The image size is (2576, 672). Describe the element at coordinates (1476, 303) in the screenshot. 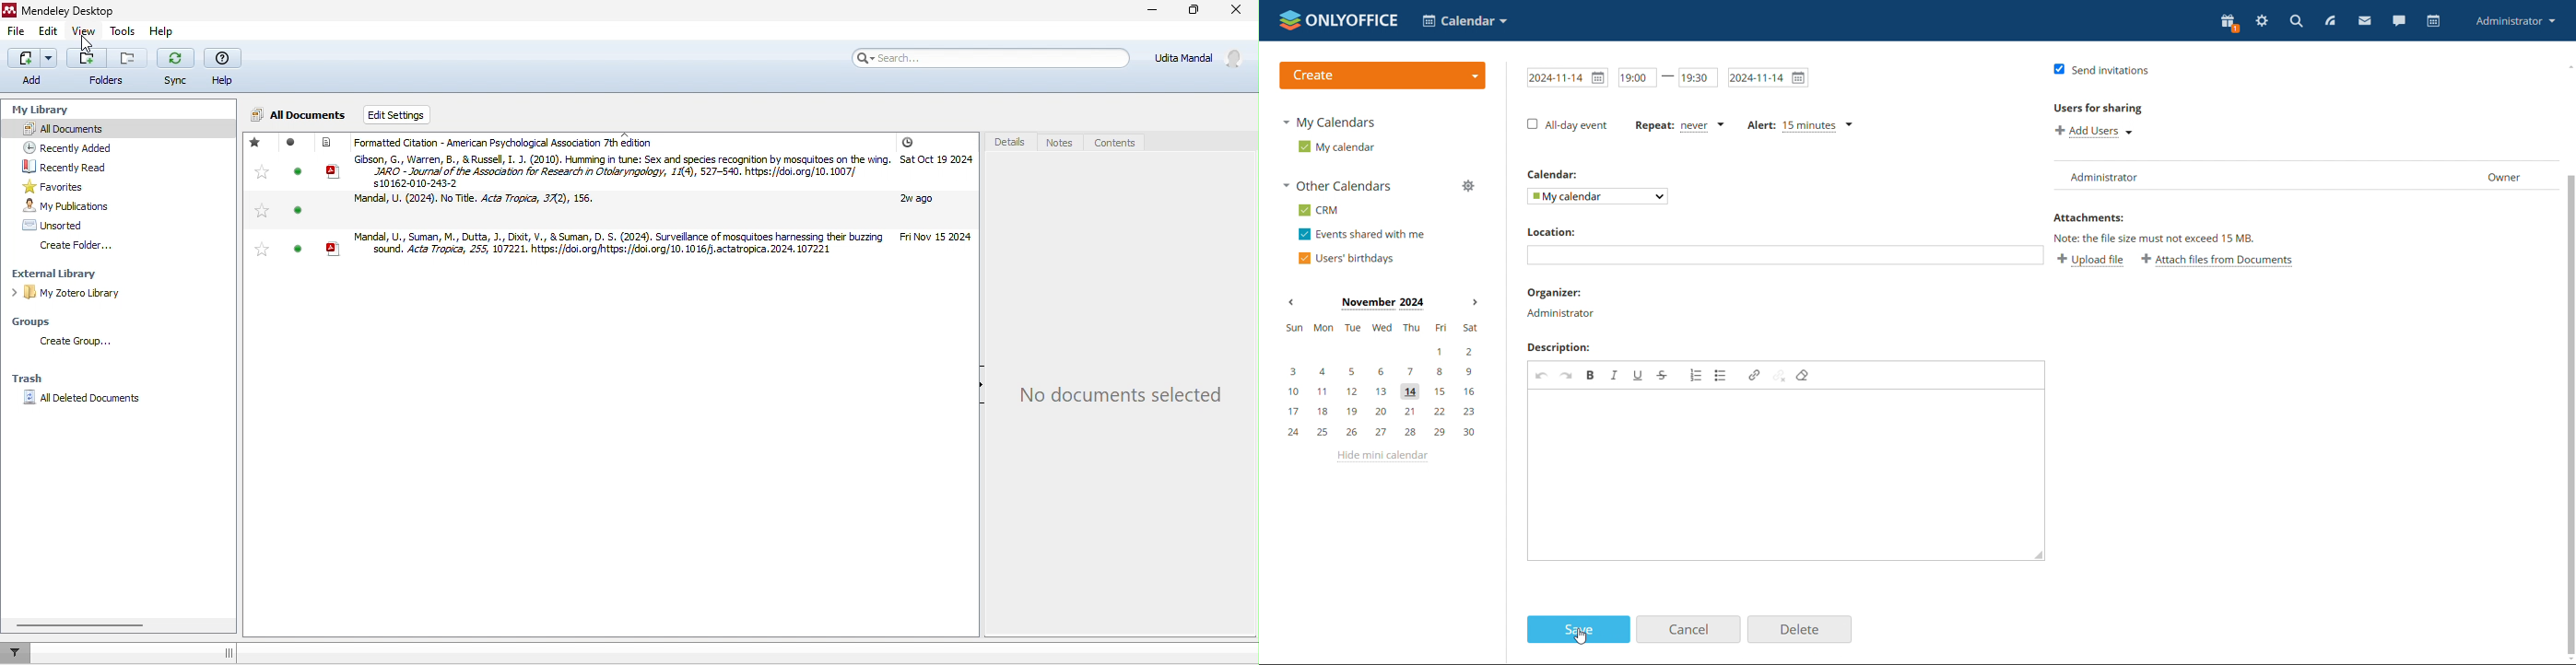

I see `next month` at that location.